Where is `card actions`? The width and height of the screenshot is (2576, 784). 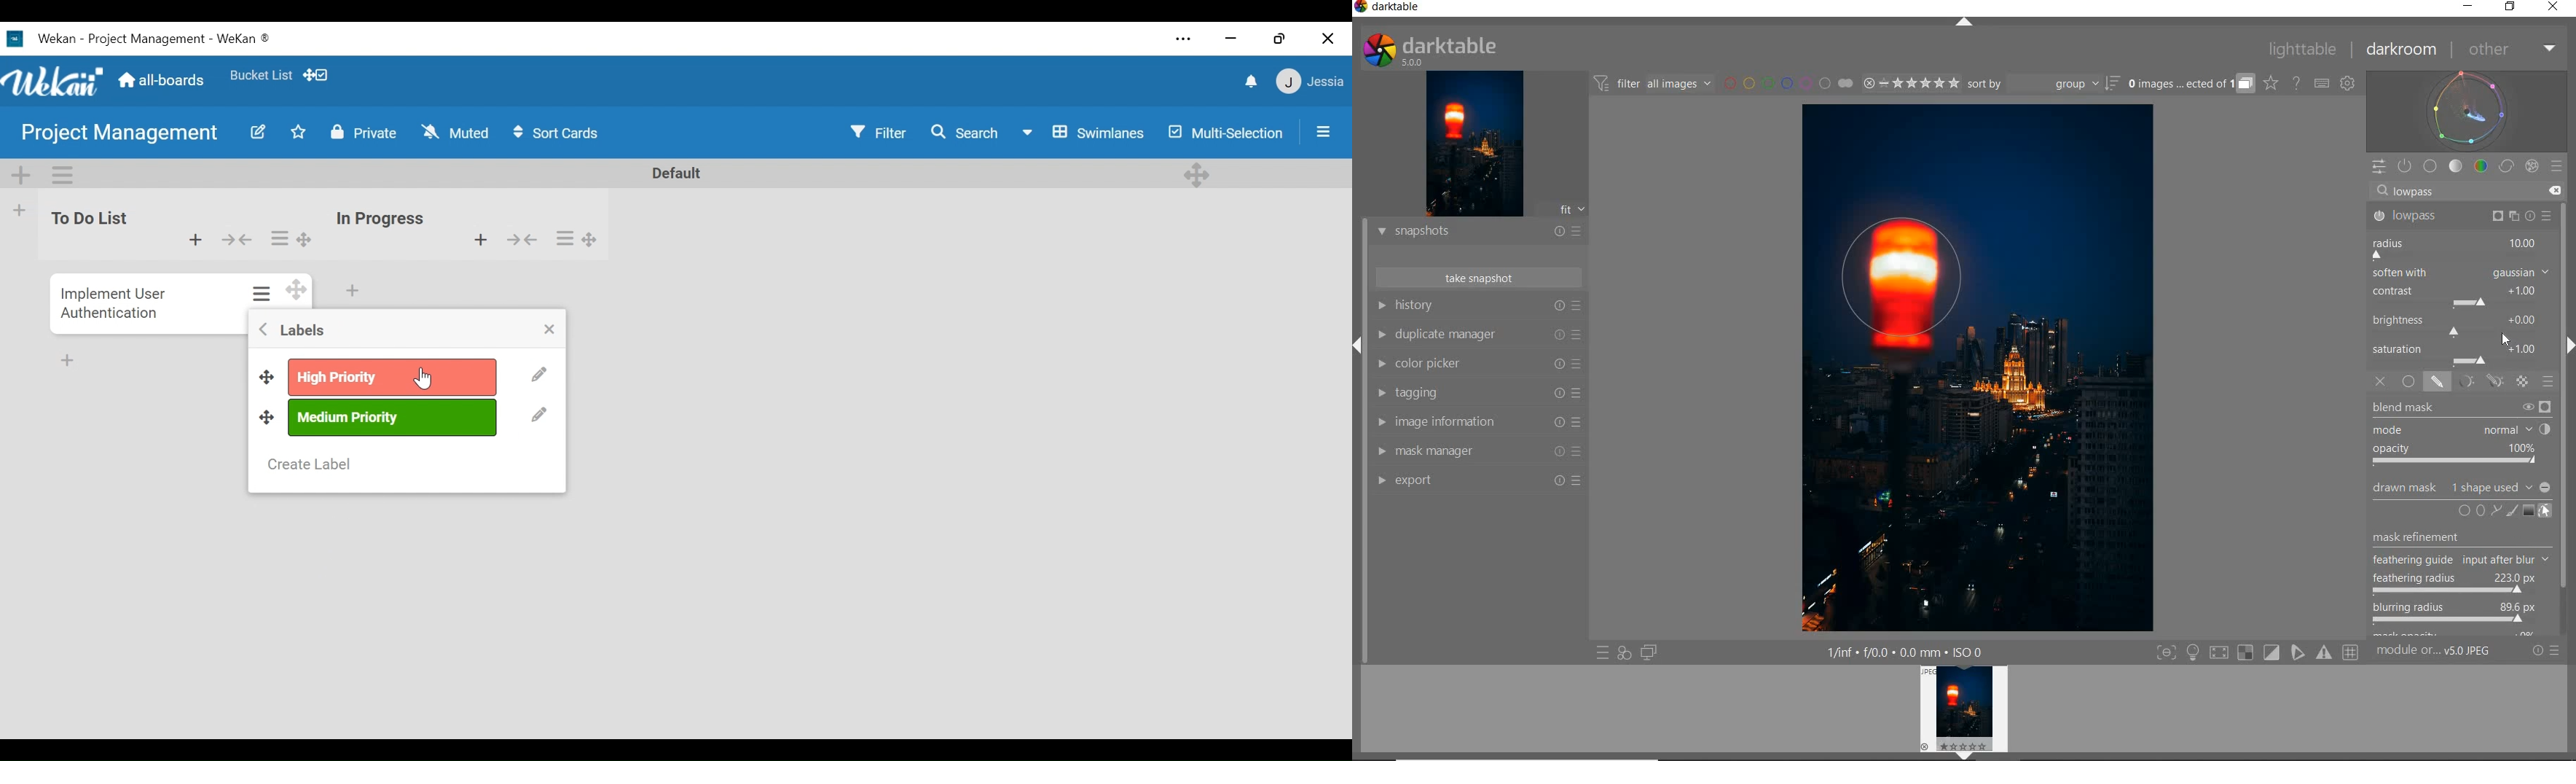
card actions is located at coordinates (262, 292).